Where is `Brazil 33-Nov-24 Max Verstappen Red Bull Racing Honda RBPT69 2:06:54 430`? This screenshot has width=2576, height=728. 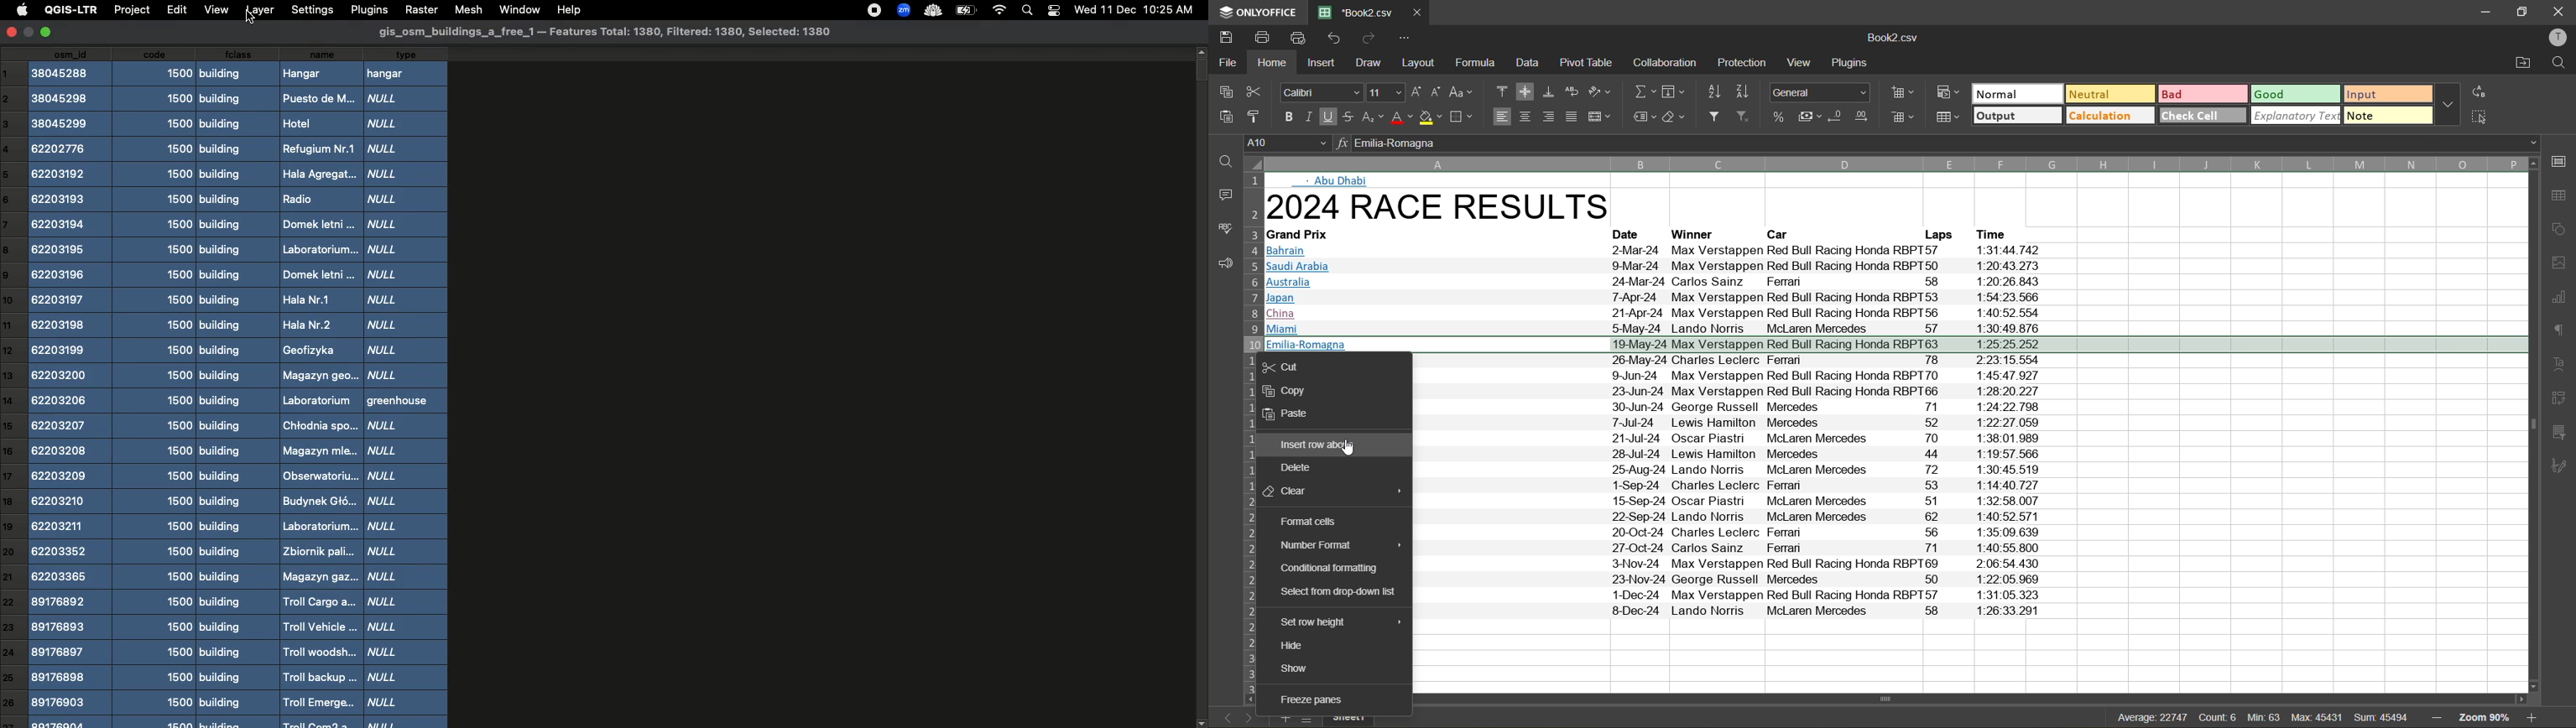
Brazil 33-Nov-24 Max Verstappen Red Bull Racing Honda RBPT69 2:06:54 430 is located at coordinates (1730, 564).